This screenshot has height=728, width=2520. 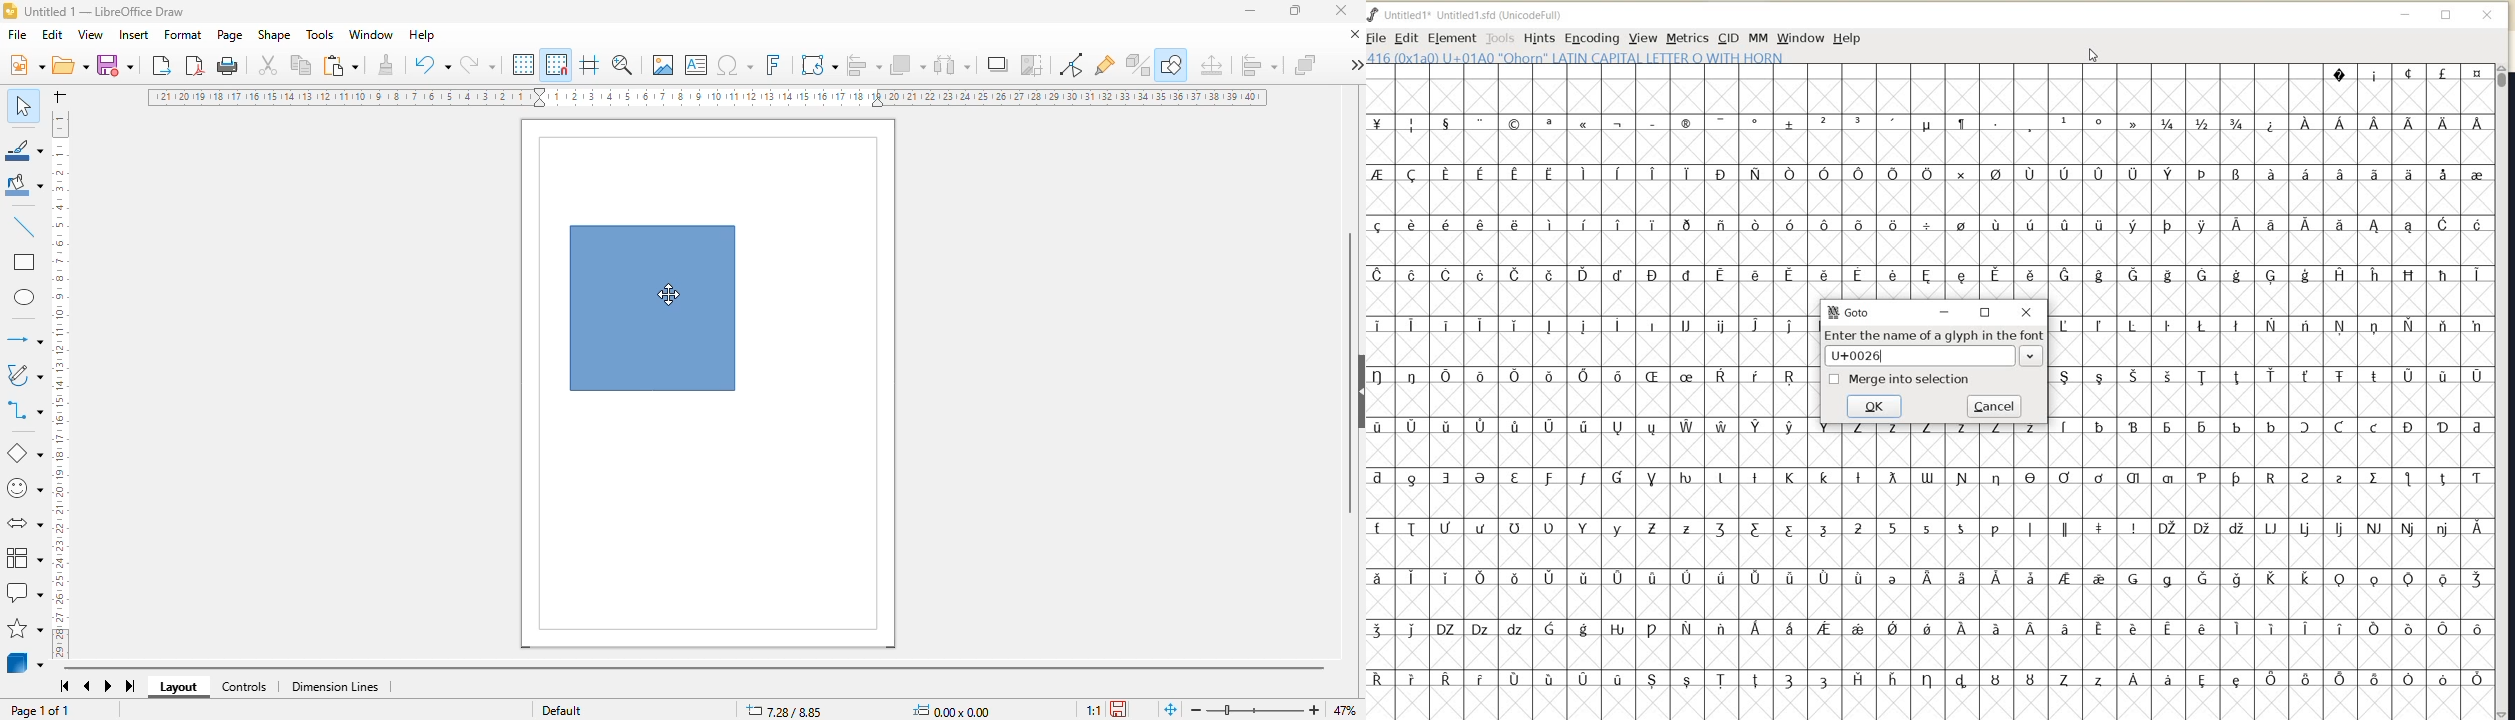 What do you see at coordinates (1591, 39) in the screenshot?
I see `ENCODING` at bounding box center [1591, 39].